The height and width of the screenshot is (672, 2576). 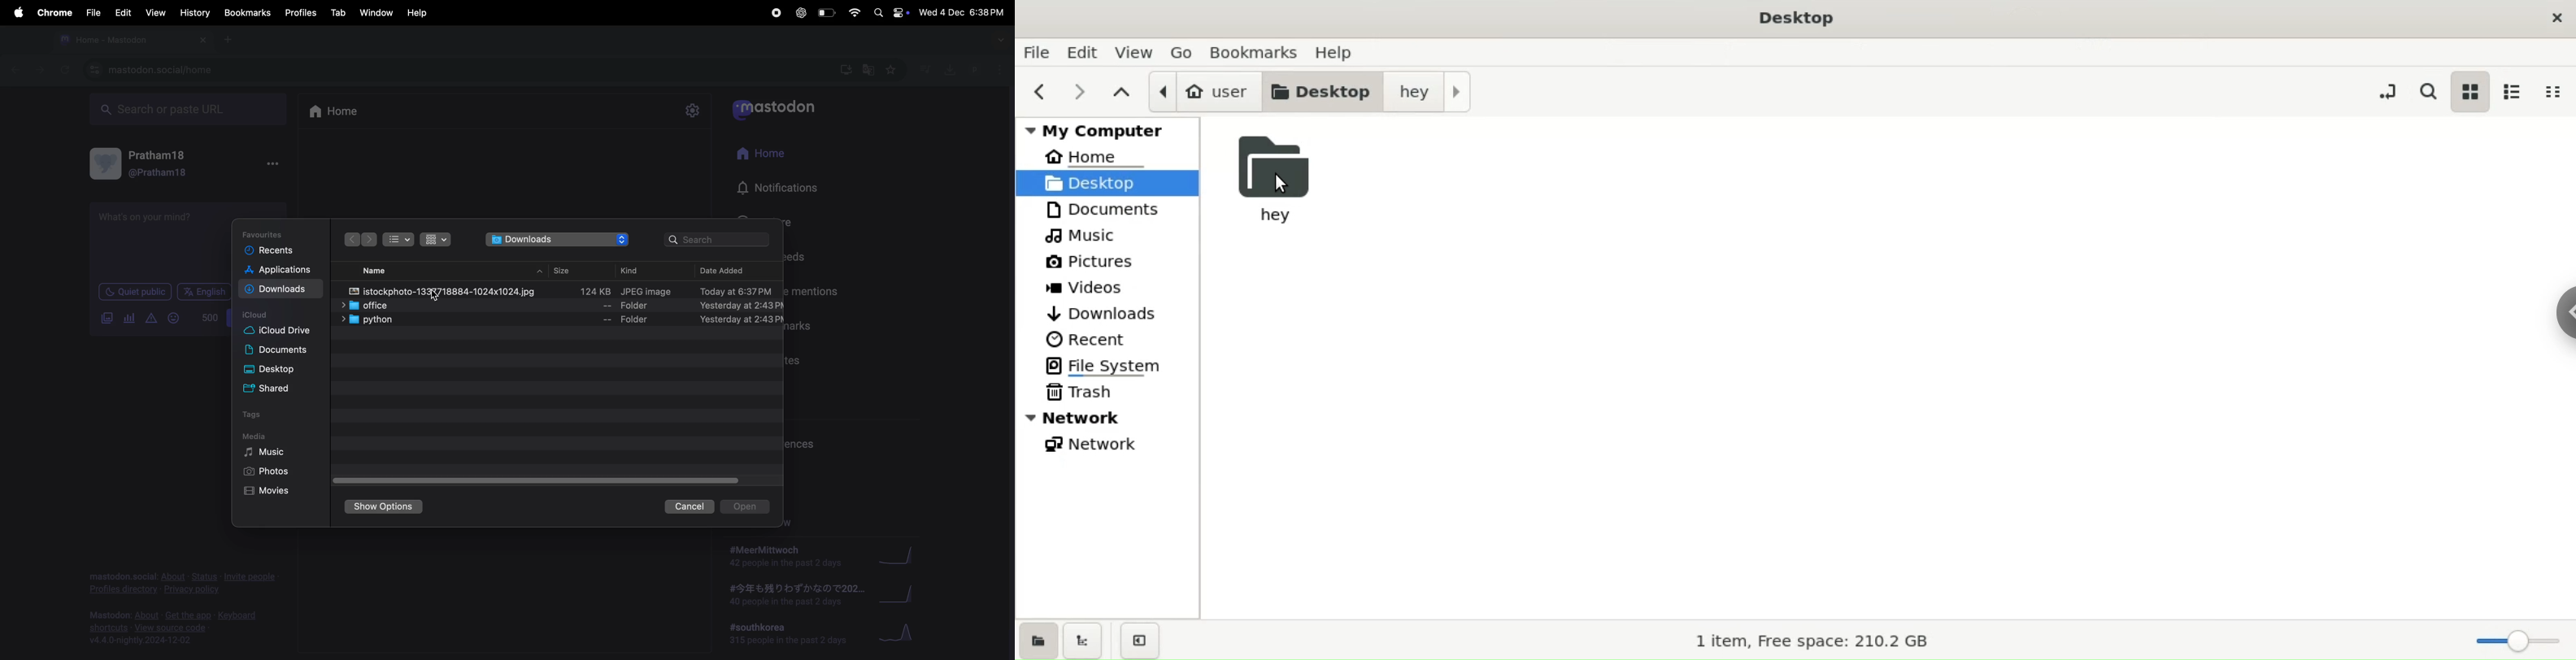 What do you see at coordinates (182, 580) in the screenshot?
I see `privacy policy` at bounding box center [182, 580].